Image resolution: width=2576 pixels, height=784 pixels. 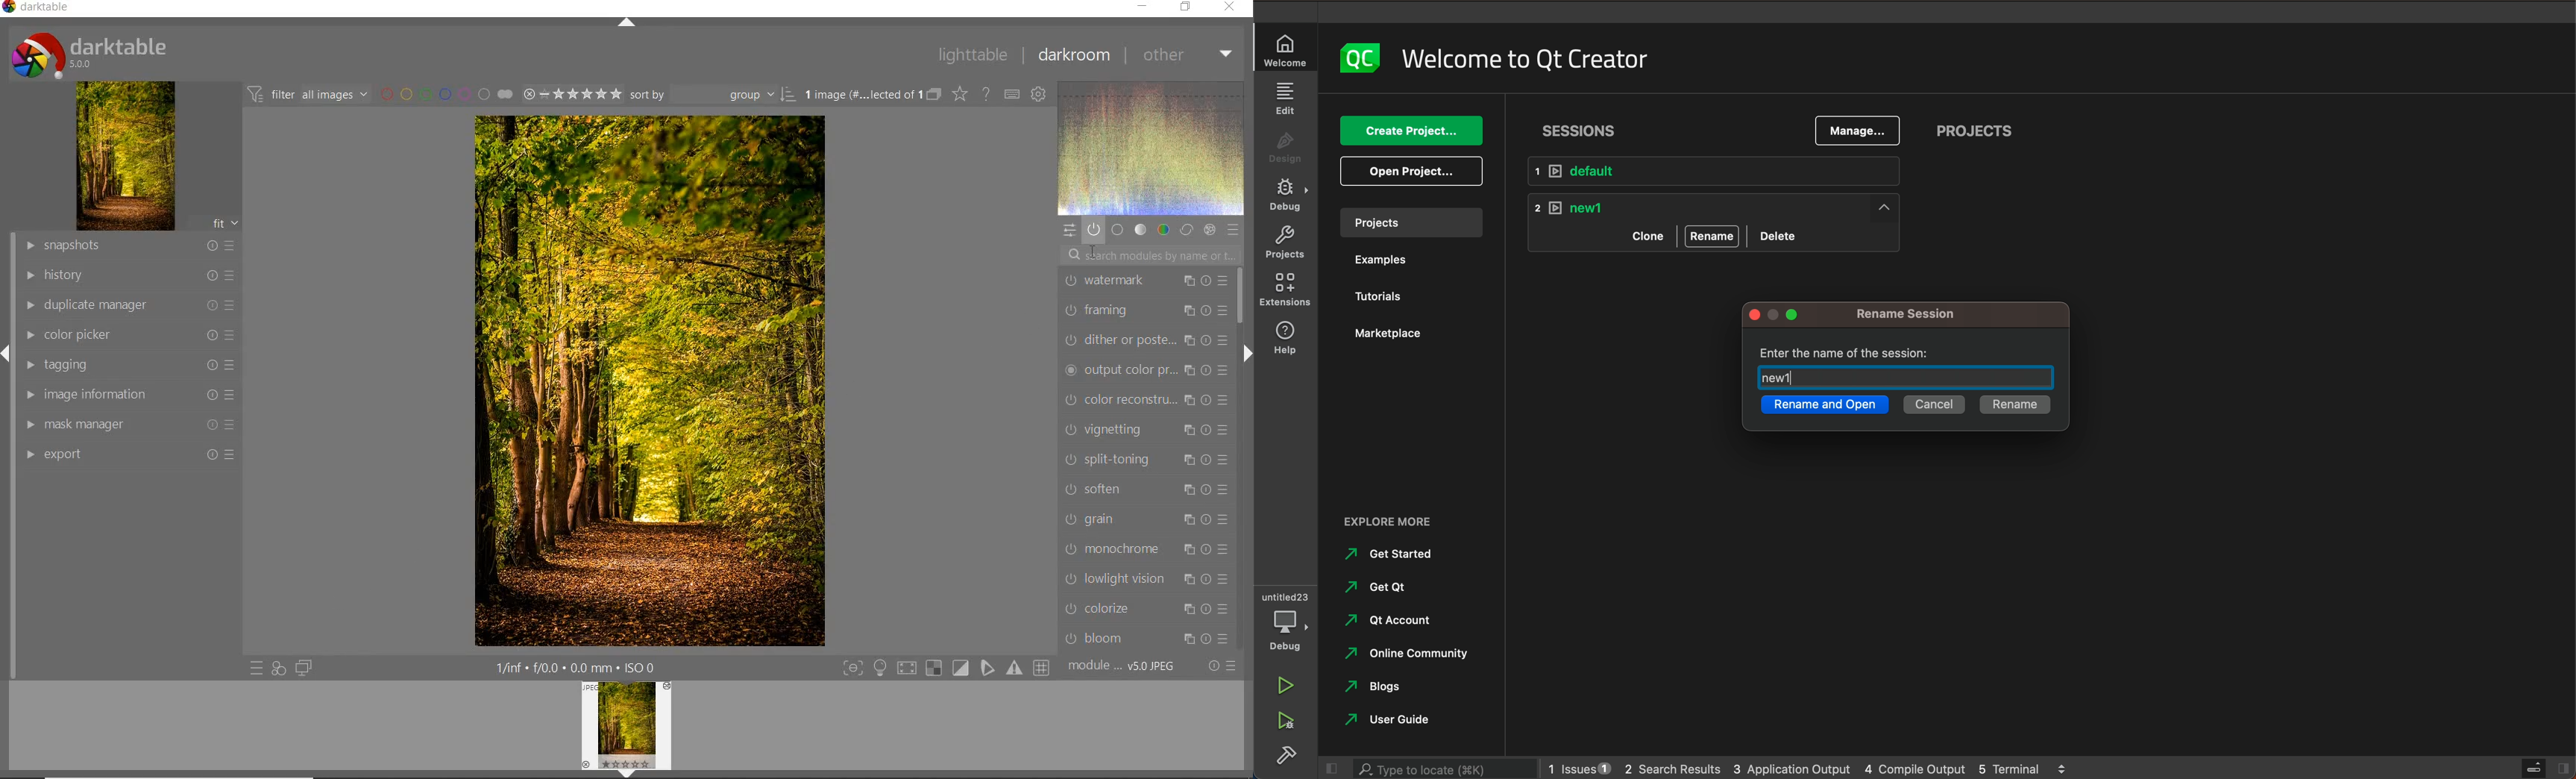 I want to click on output color preset, so click(x=1146, y=371).